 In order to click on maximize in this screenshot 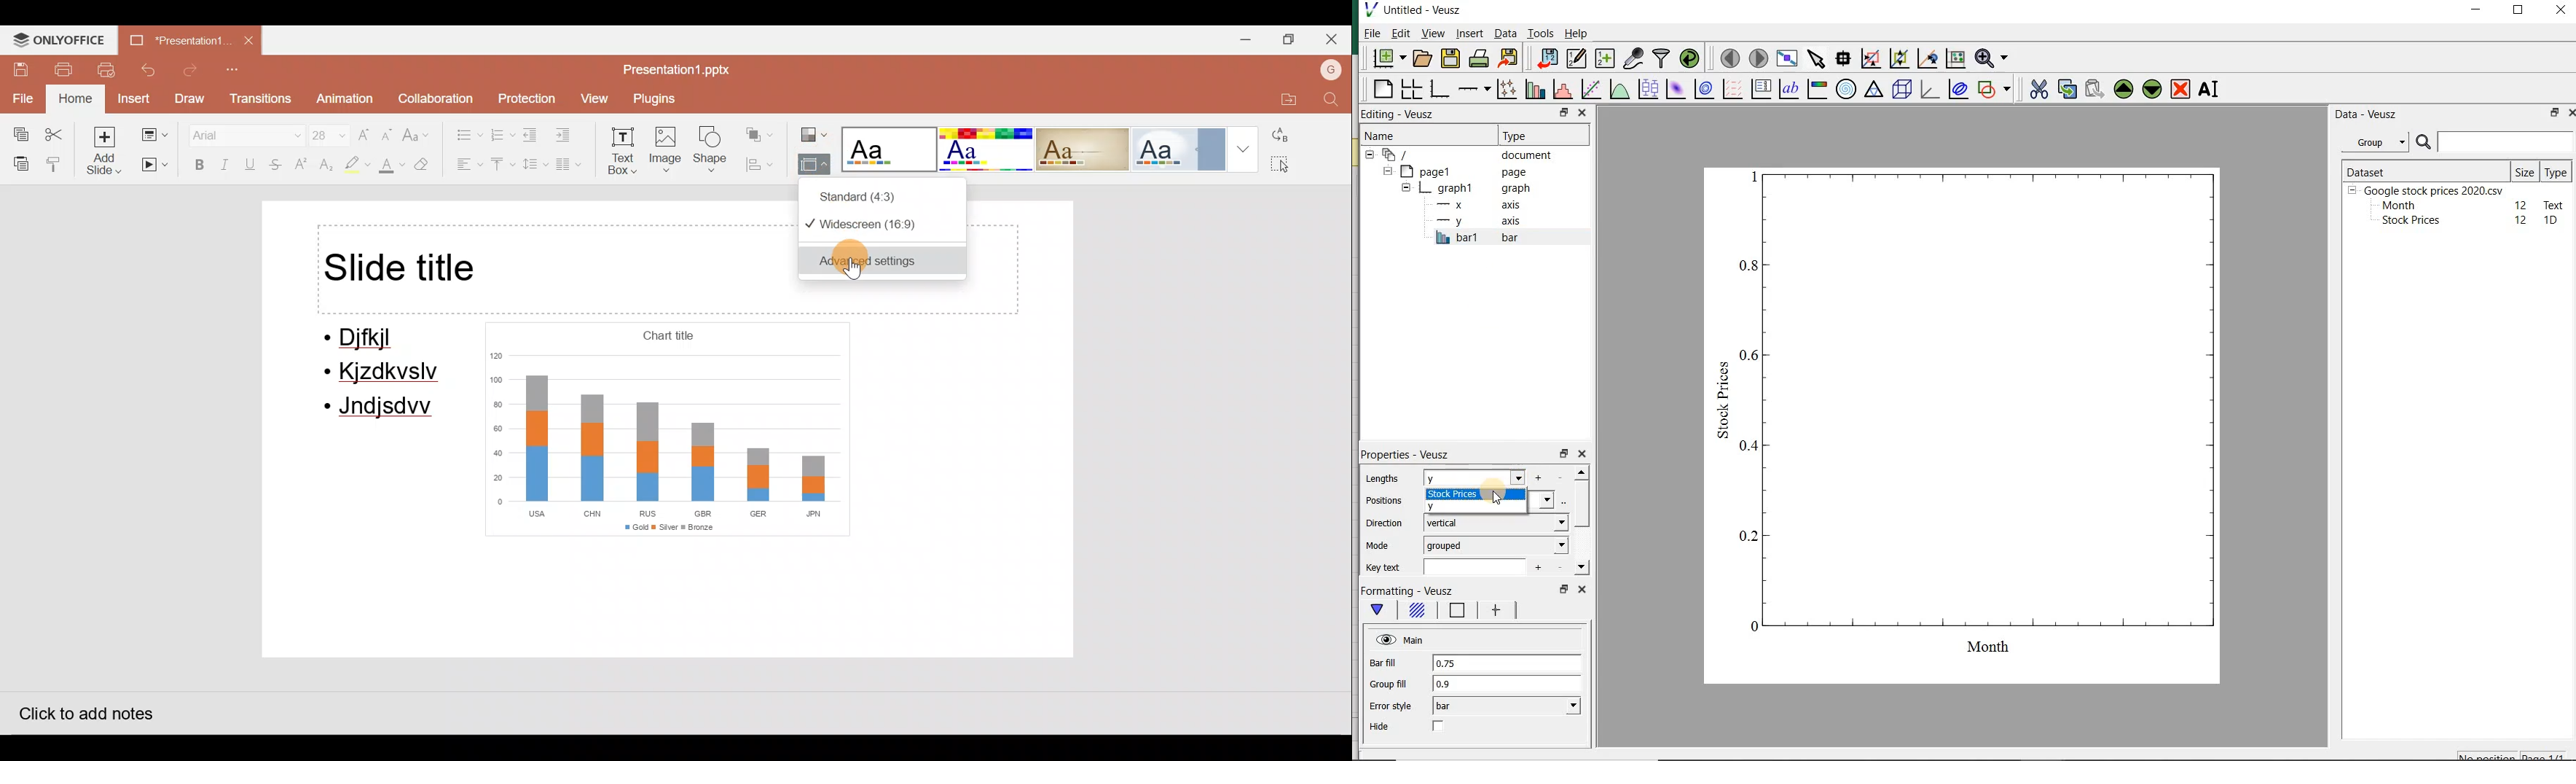, I will do `click(2521, 12)`.